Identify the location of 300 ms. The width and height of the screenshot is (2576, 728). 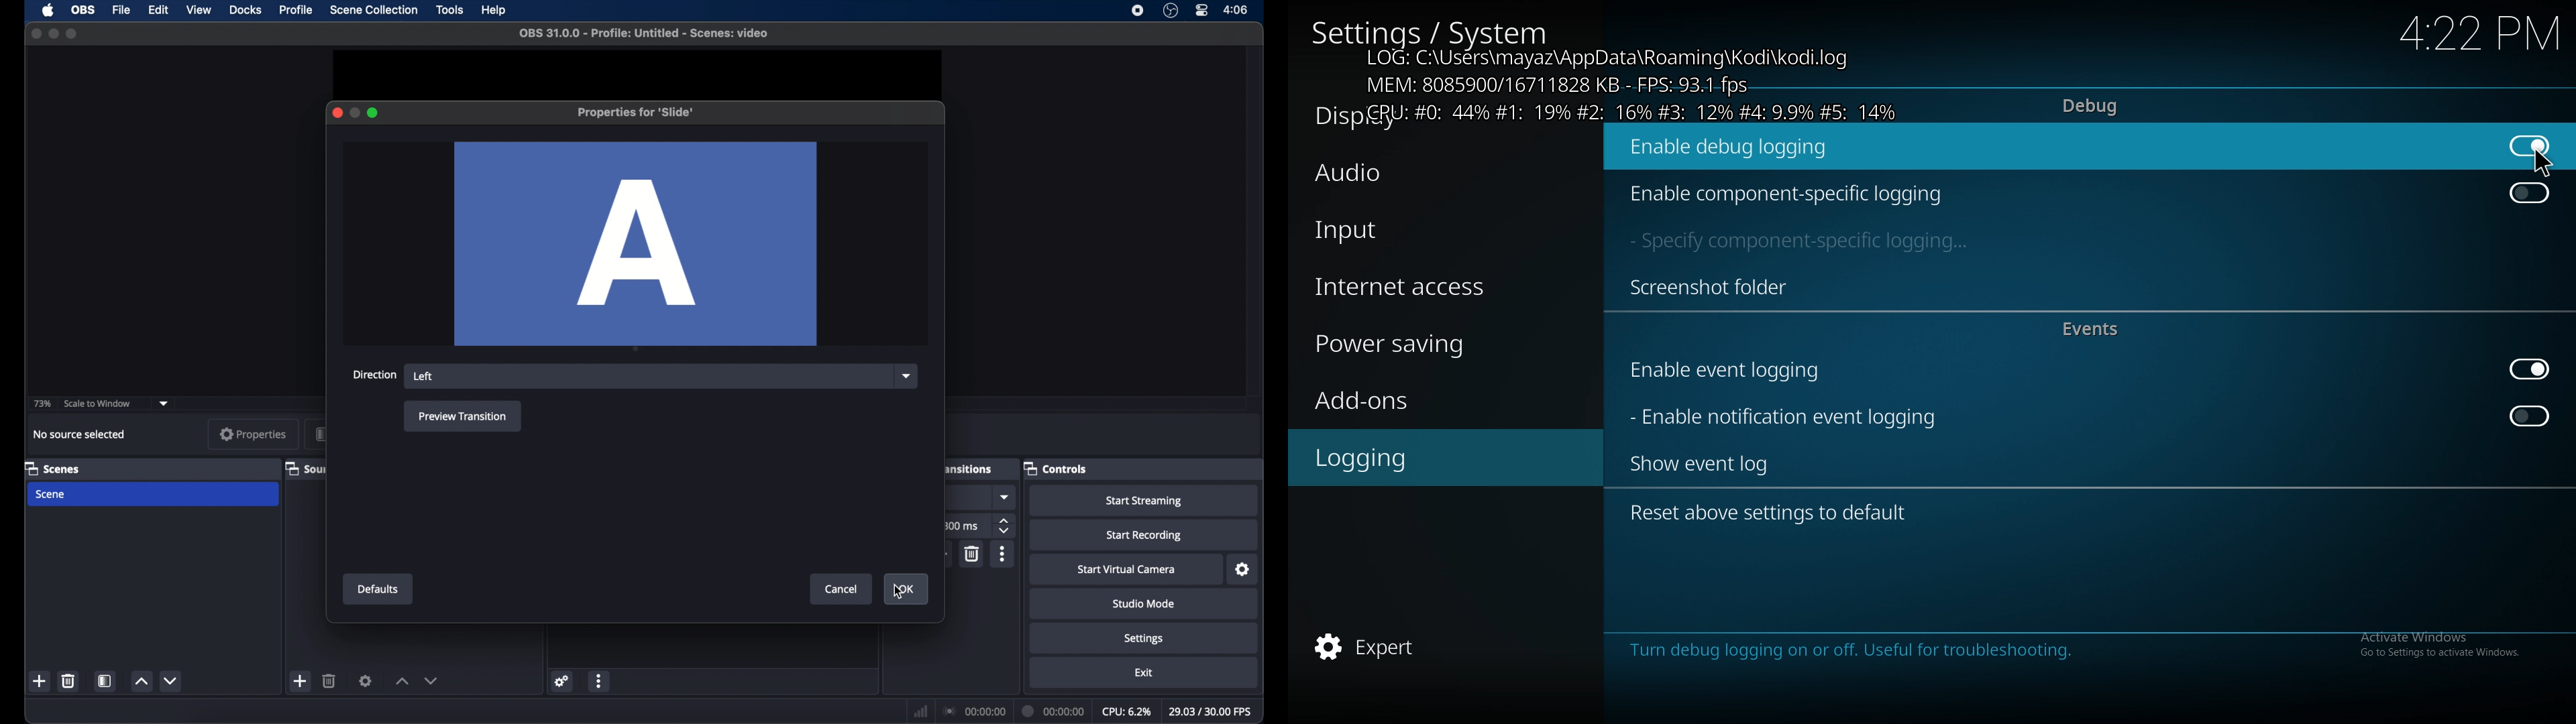
(965, 527).